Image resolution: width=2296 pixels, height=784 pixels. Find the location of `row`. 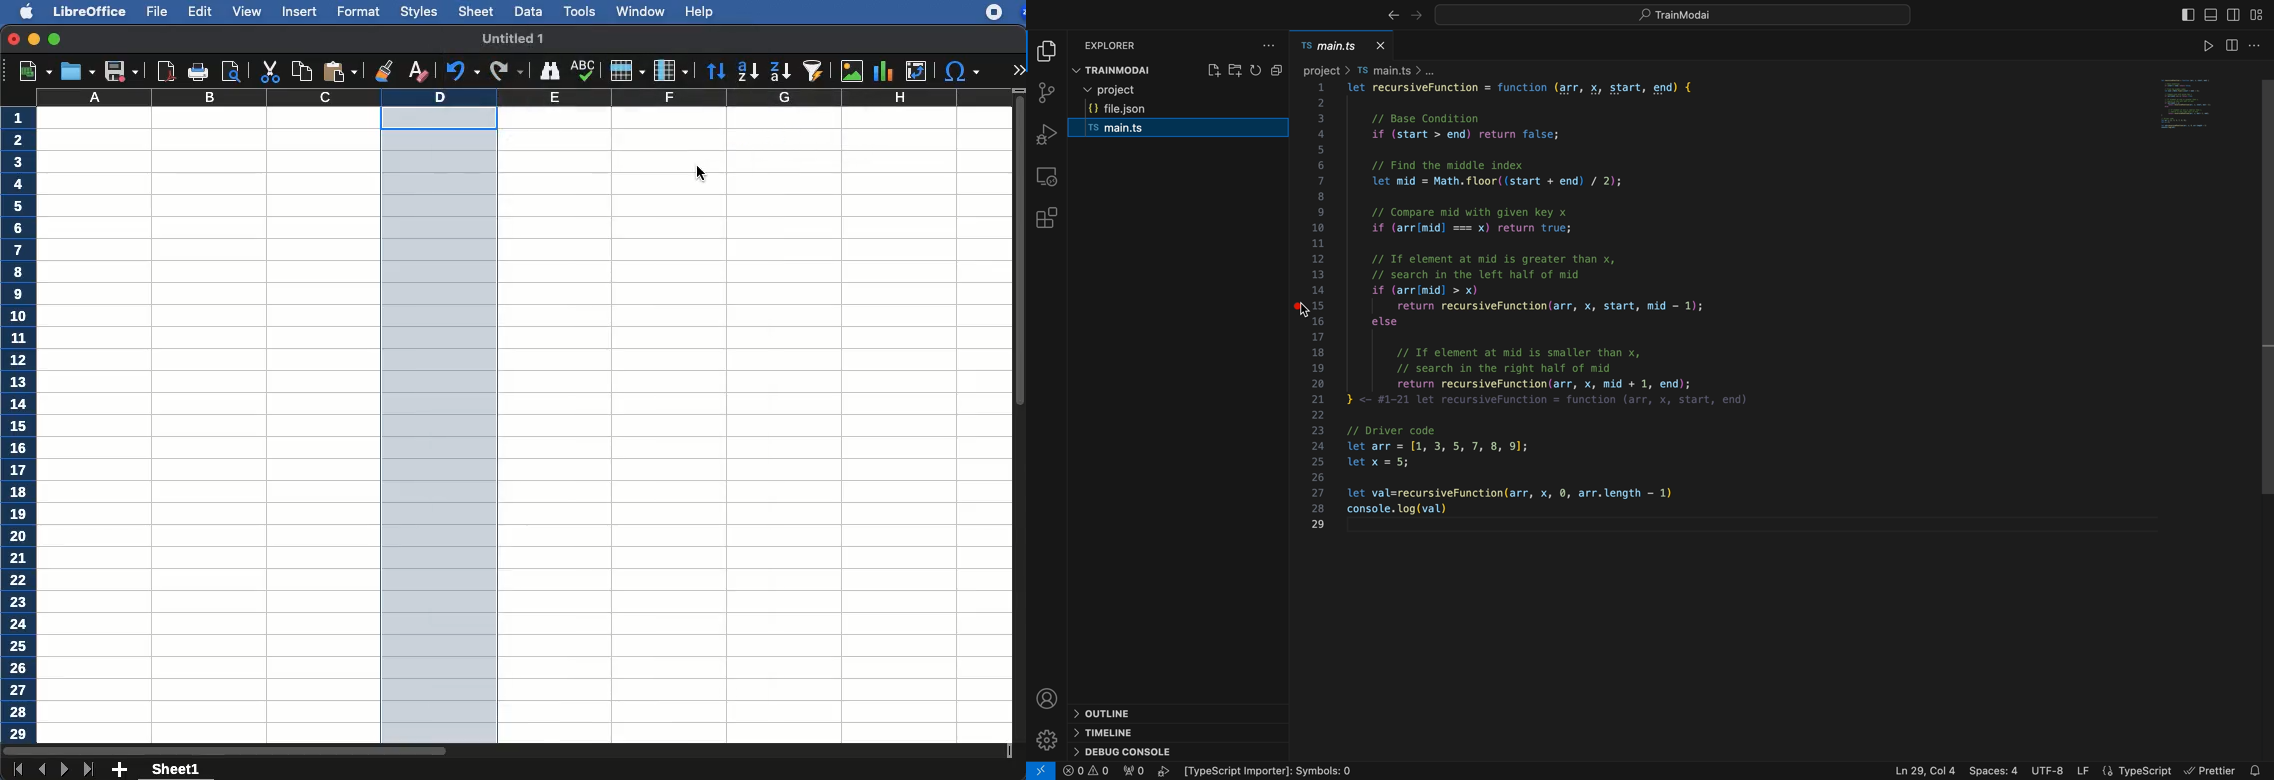

row is located at coordinates (627, 71).